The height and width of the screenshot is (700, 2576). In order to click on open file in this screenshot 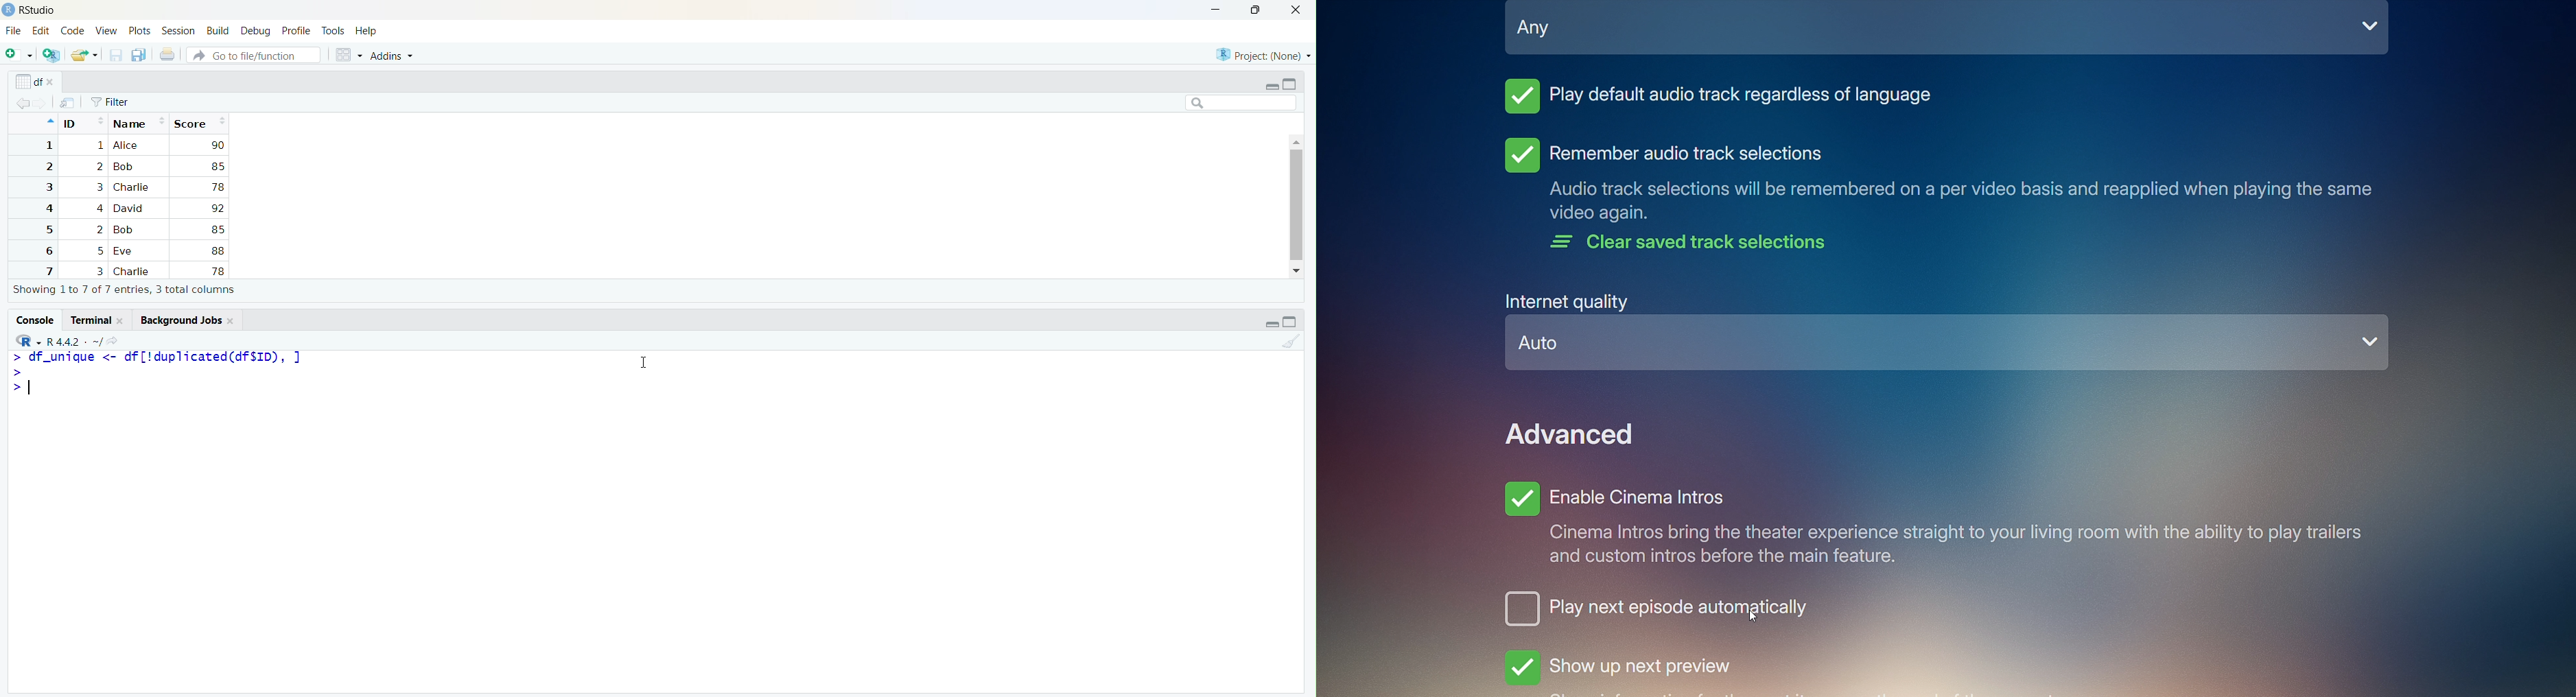, I will do `click(84, 56)`.